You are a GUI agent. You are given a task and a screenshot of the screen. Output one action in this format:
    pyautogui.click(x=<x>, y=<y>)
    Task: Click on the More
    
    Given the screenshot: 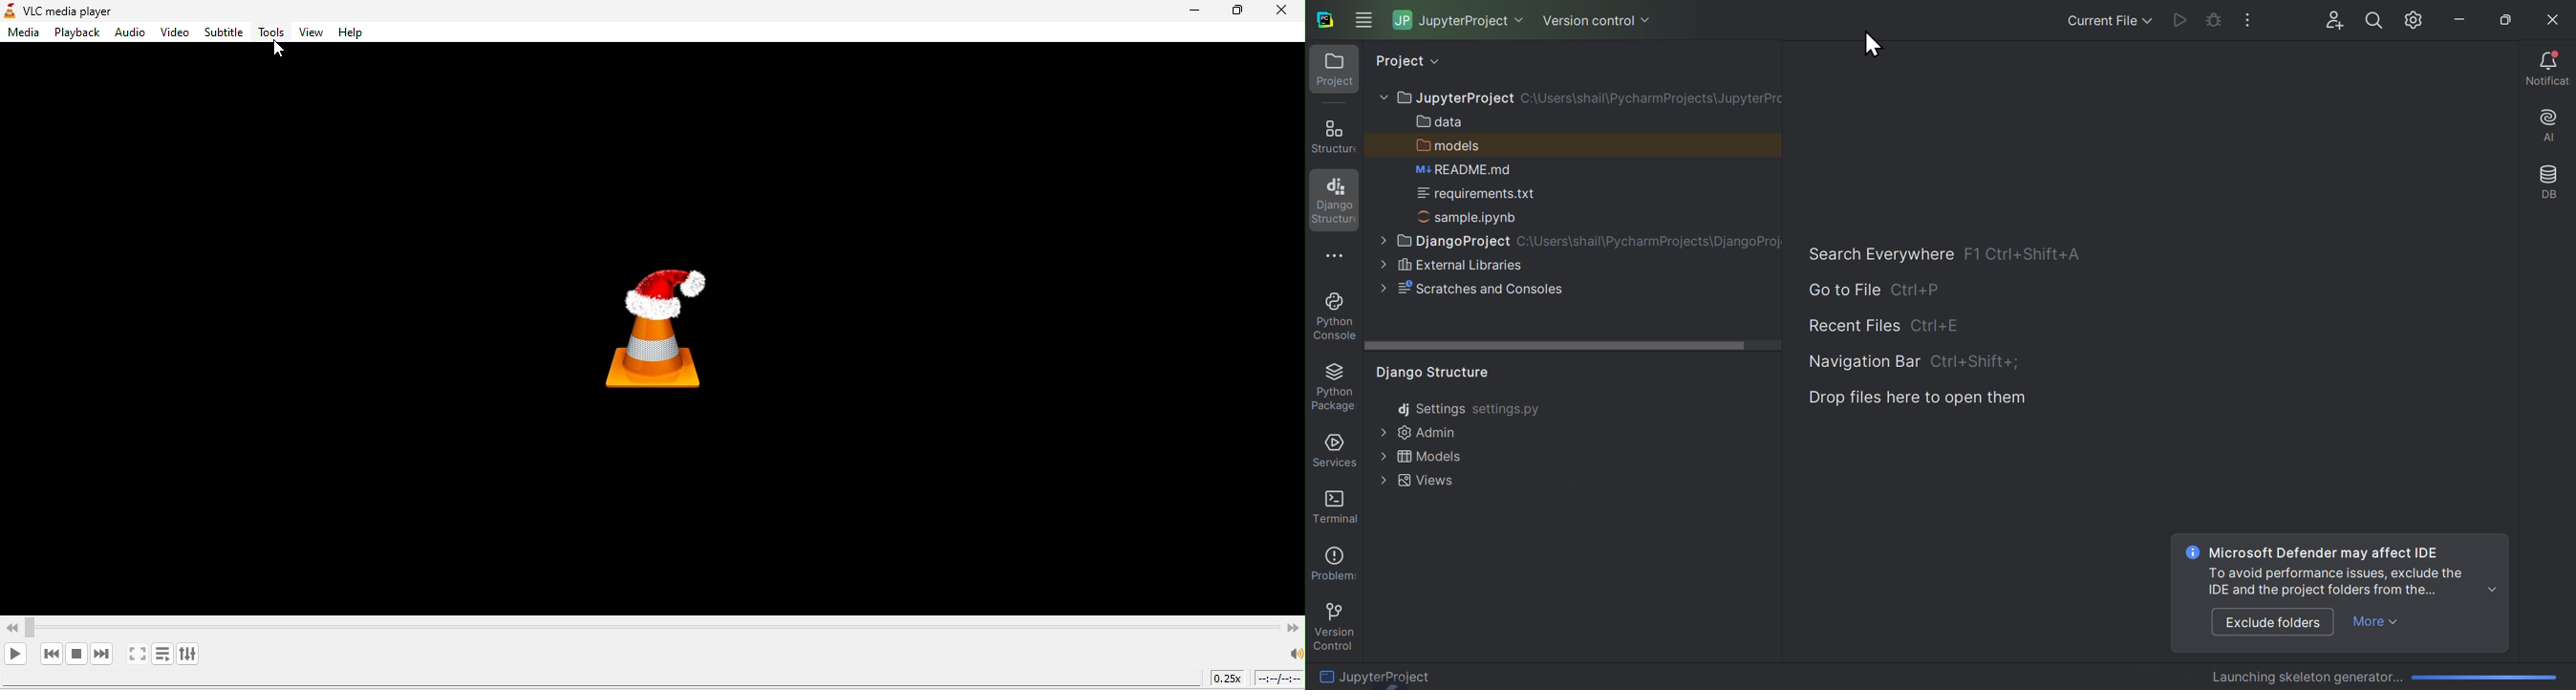 What is the action you would take?
    pyautogui.click(x=2378, y=623)
    